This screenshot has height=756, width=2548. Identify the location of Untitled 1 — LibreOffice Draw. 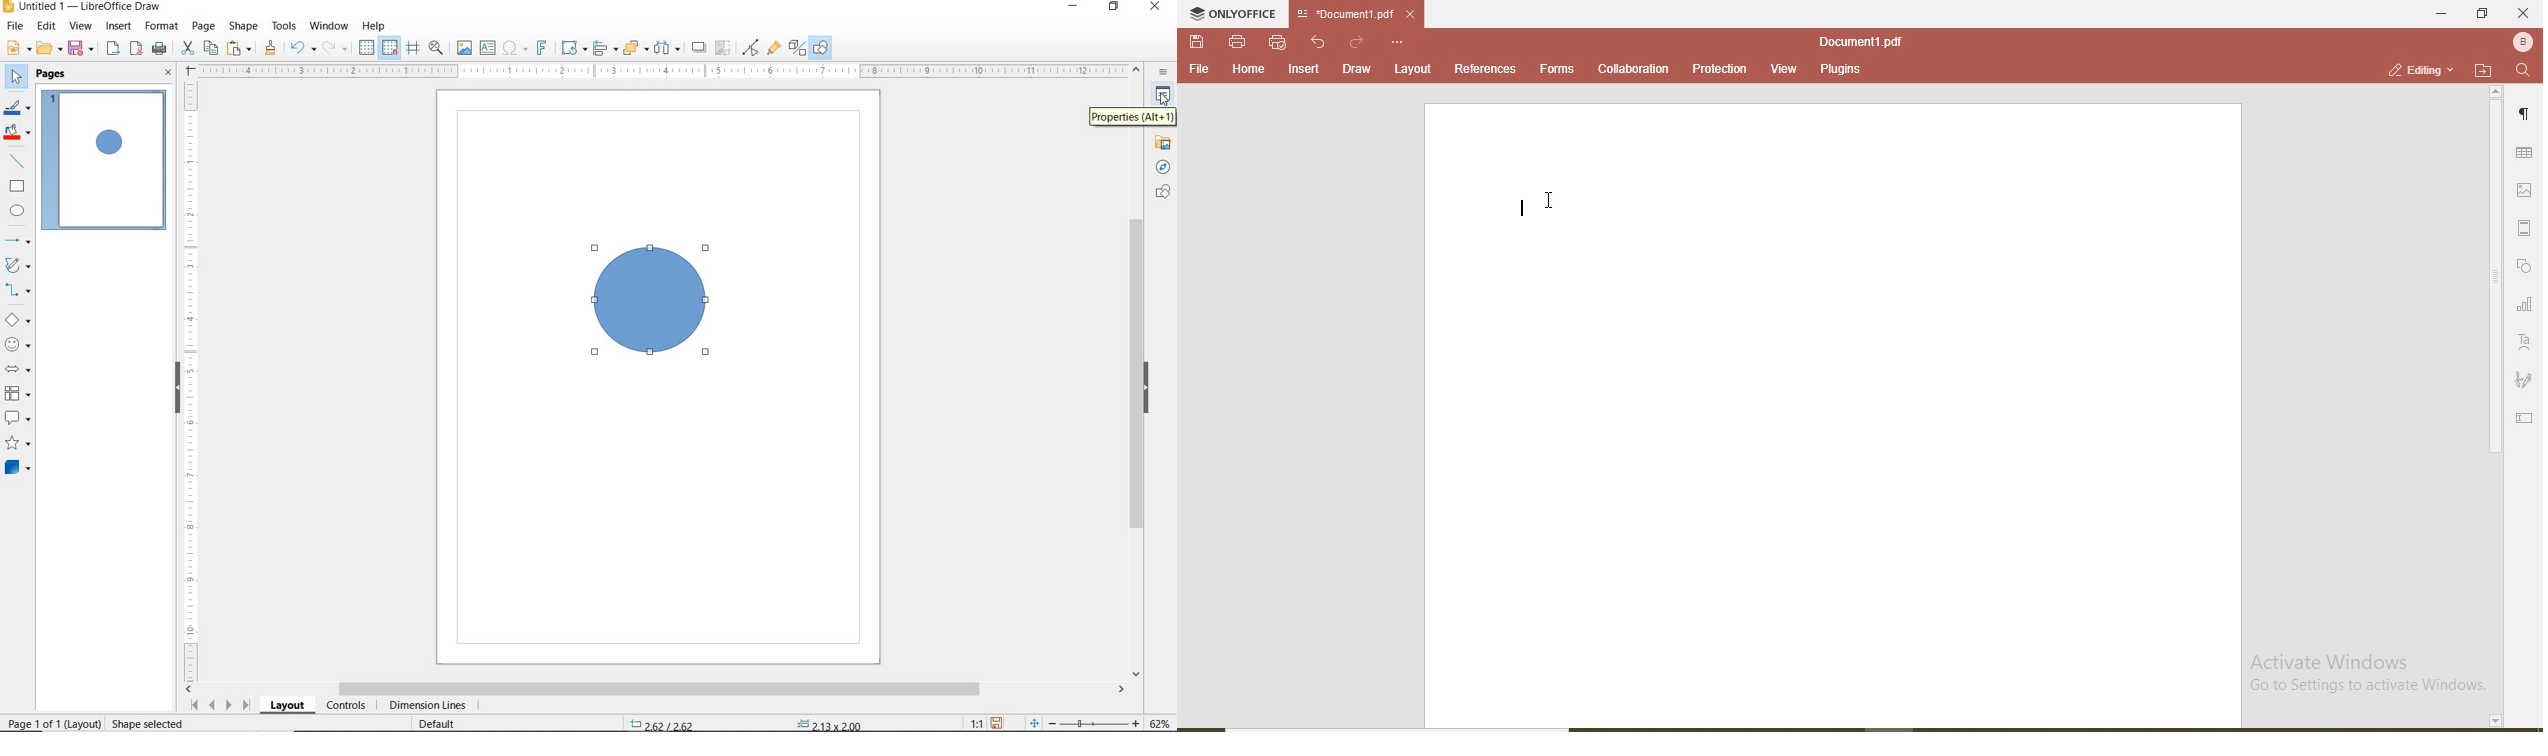
(83, 8).